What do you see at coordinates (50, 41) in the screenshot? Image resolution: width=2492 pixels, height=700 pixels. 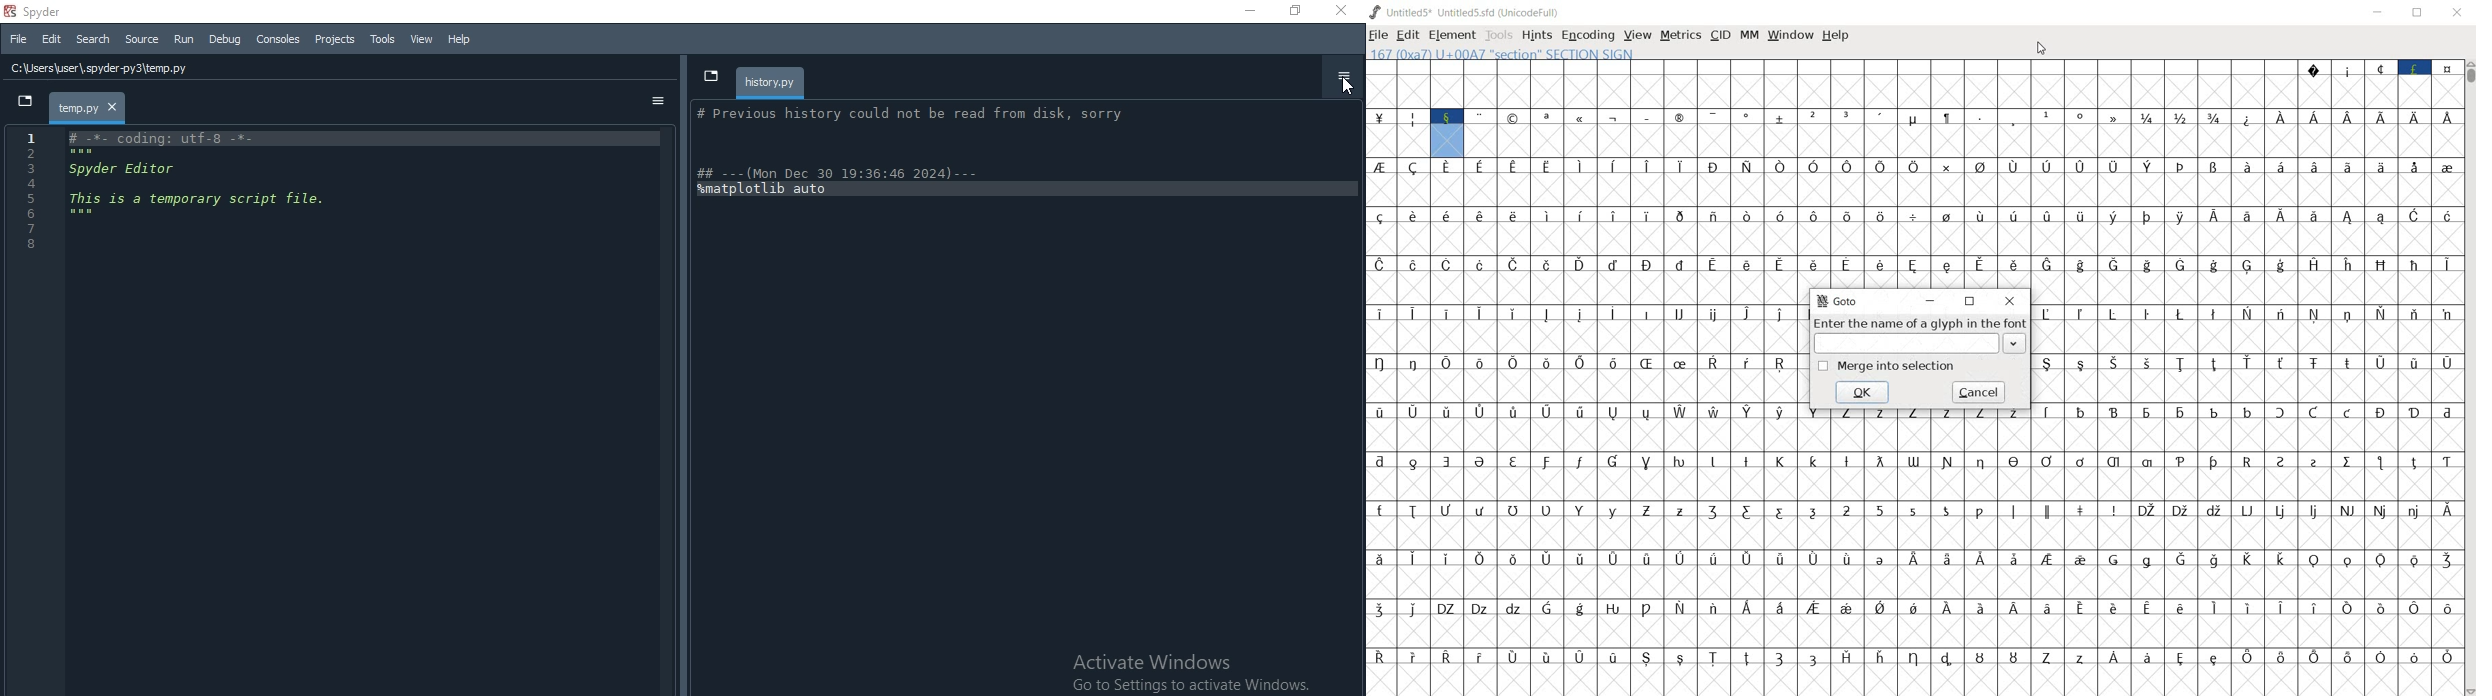 I see `Edit` at bounding box center [50, 41].